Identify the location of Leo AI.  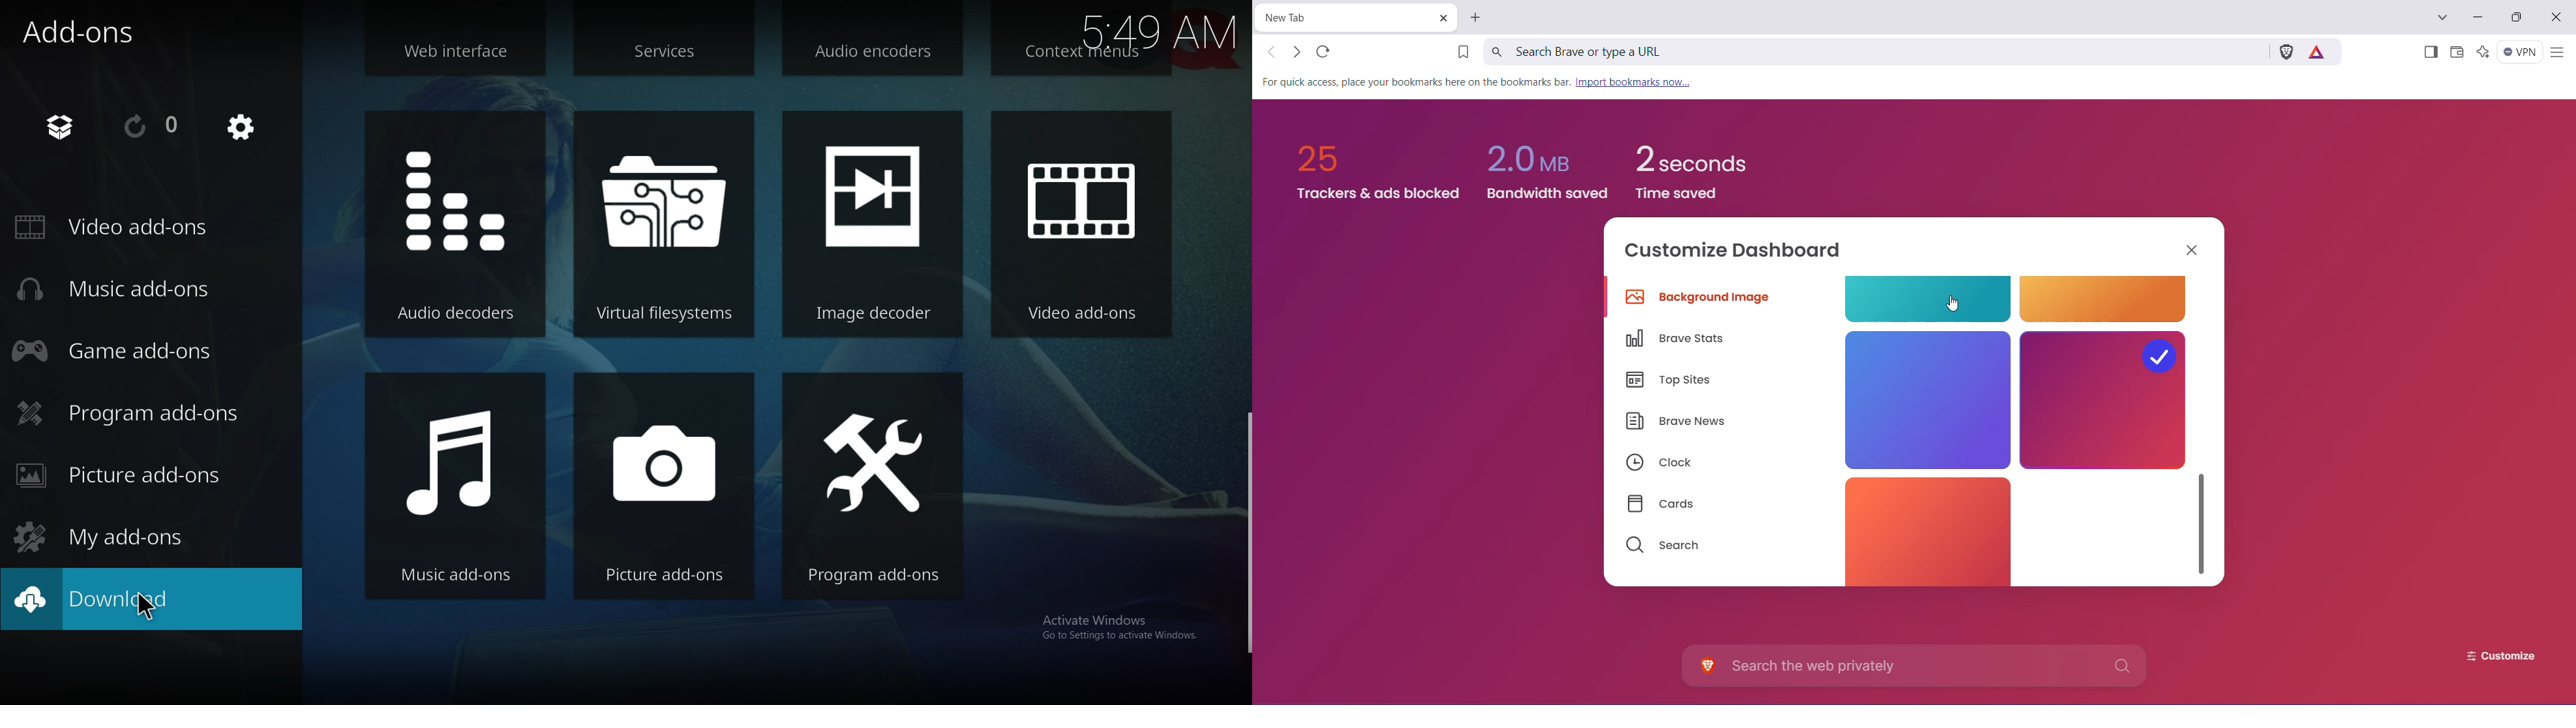
(2482, 52).